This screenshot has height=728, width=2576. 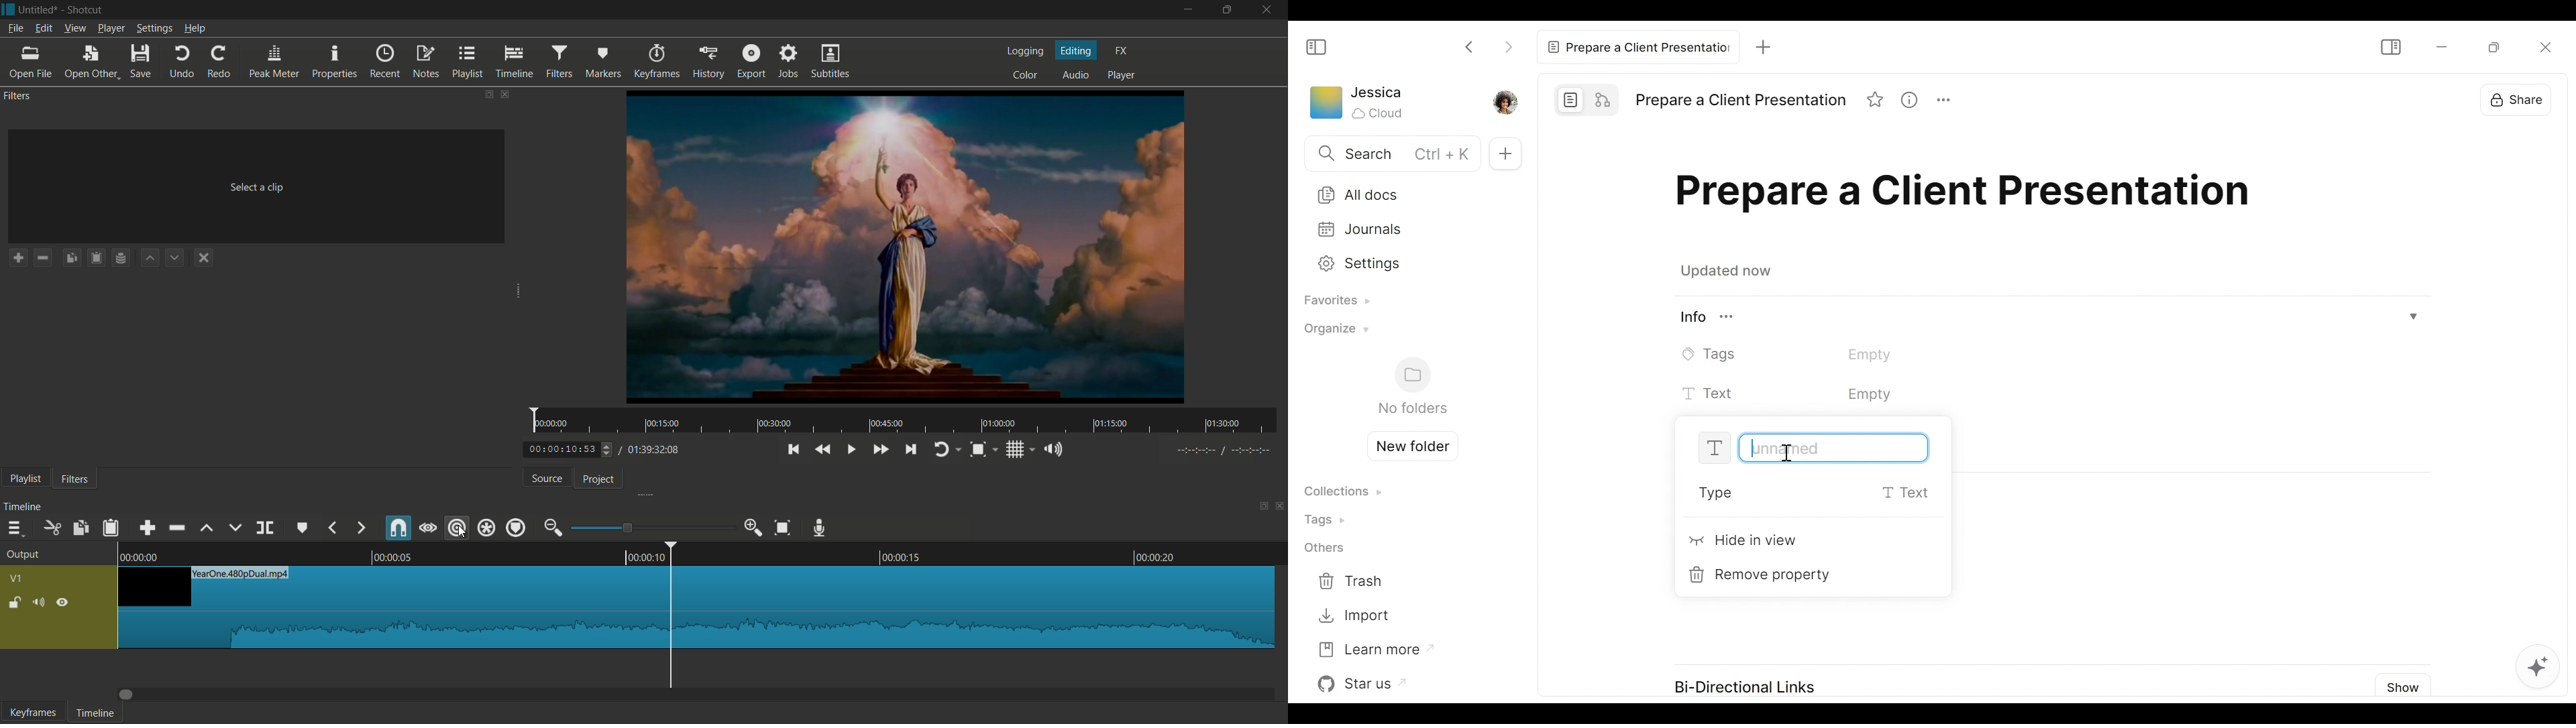 What do you see at coordinates (65, 602) in the screenshot?
I see `hide` at bounding box center [65, 602].